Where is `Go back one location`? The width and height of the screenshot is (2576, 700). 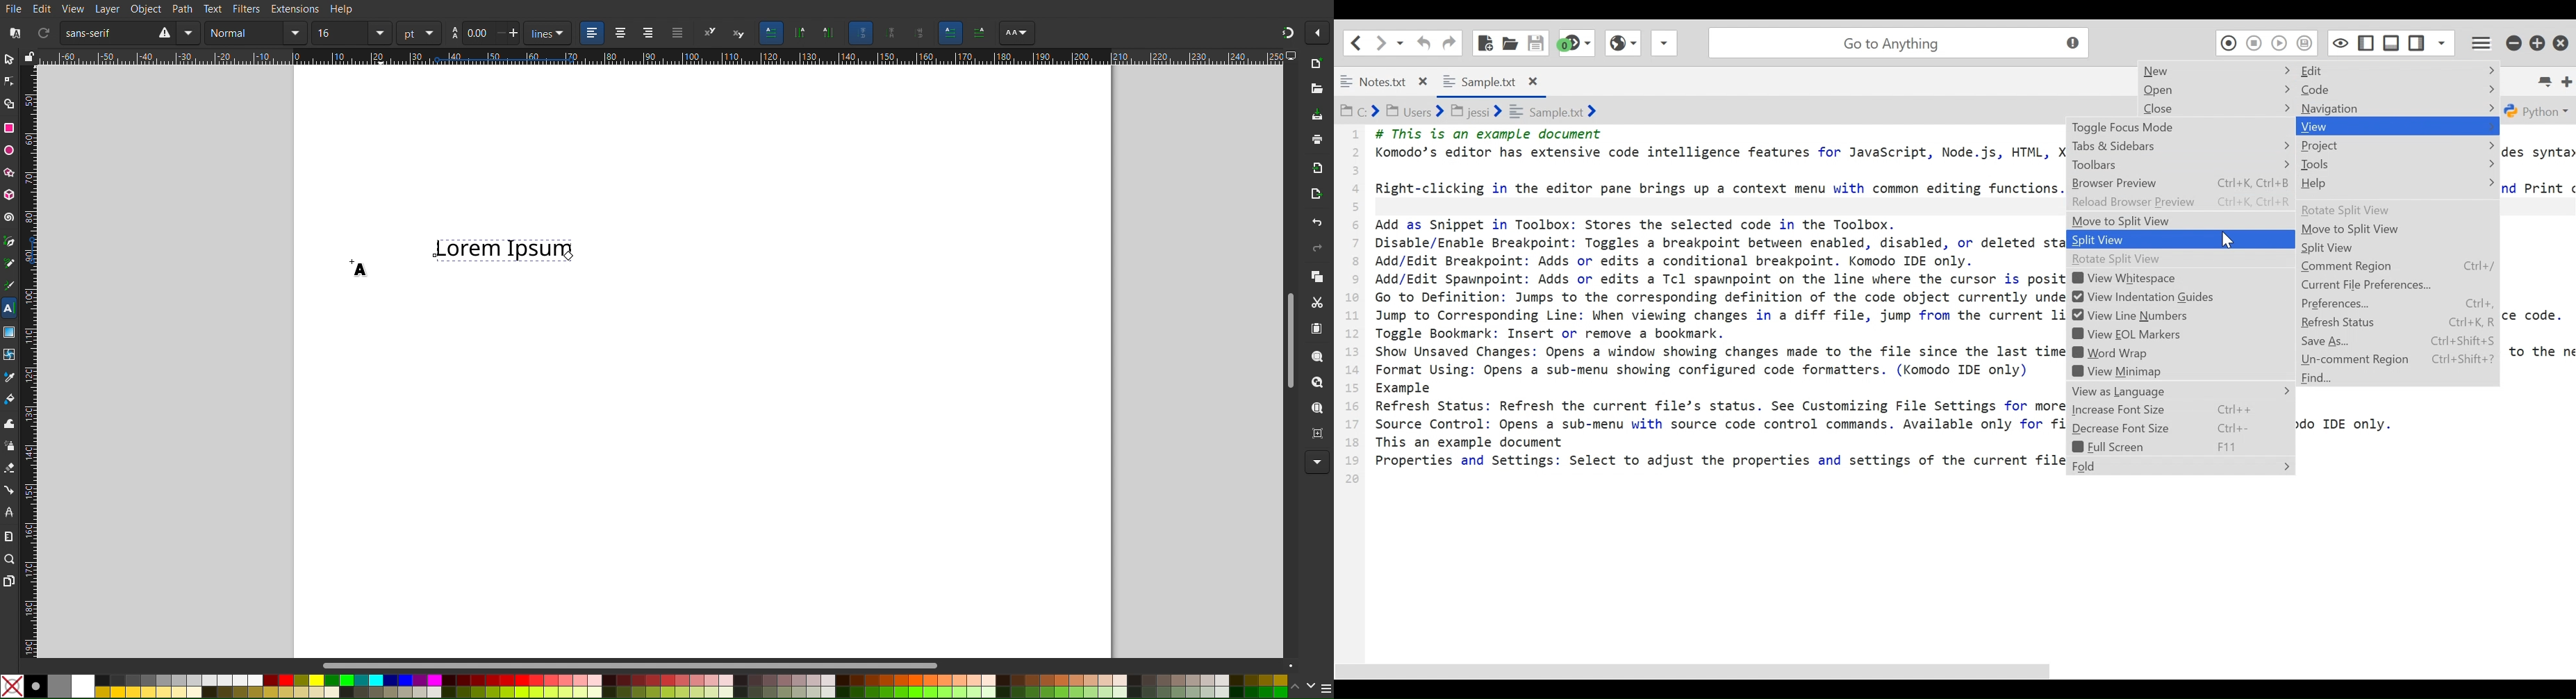 Go back one location is located at coordinates (1358, 42).